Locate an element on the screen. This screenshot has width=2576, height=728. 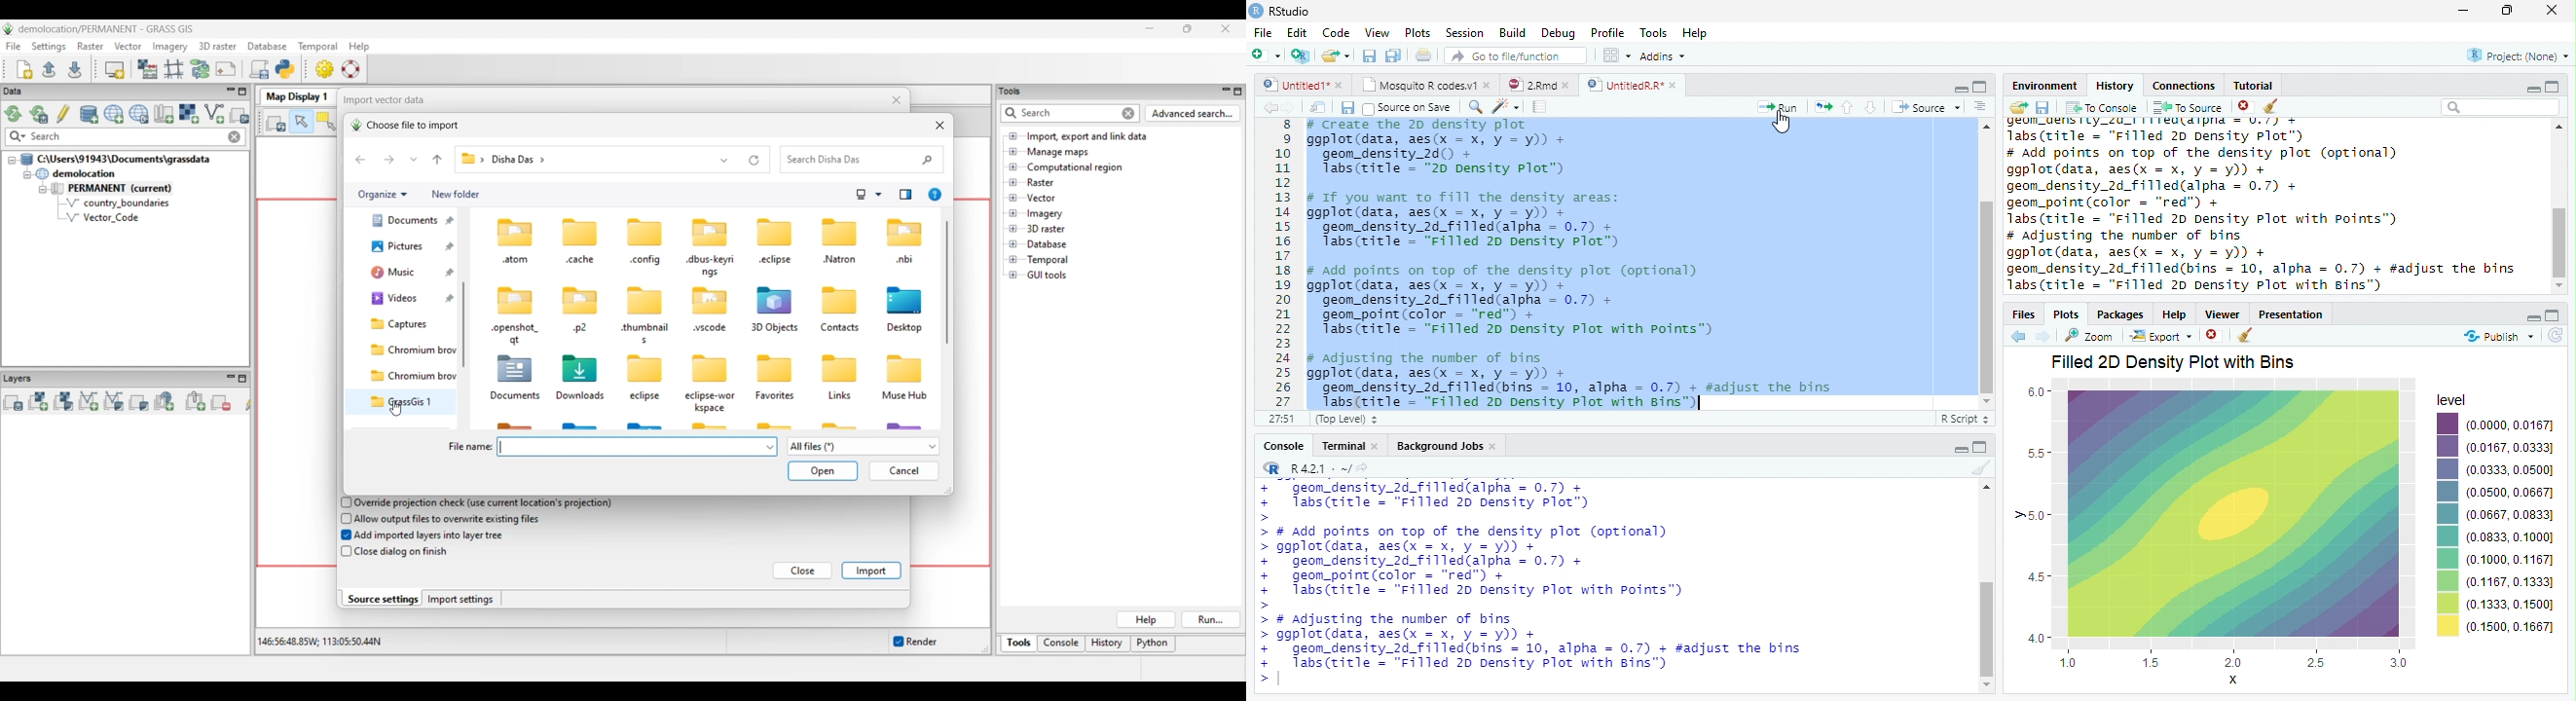
‘Mosquito R codes.v1 is located at coordinates (1419, 85).